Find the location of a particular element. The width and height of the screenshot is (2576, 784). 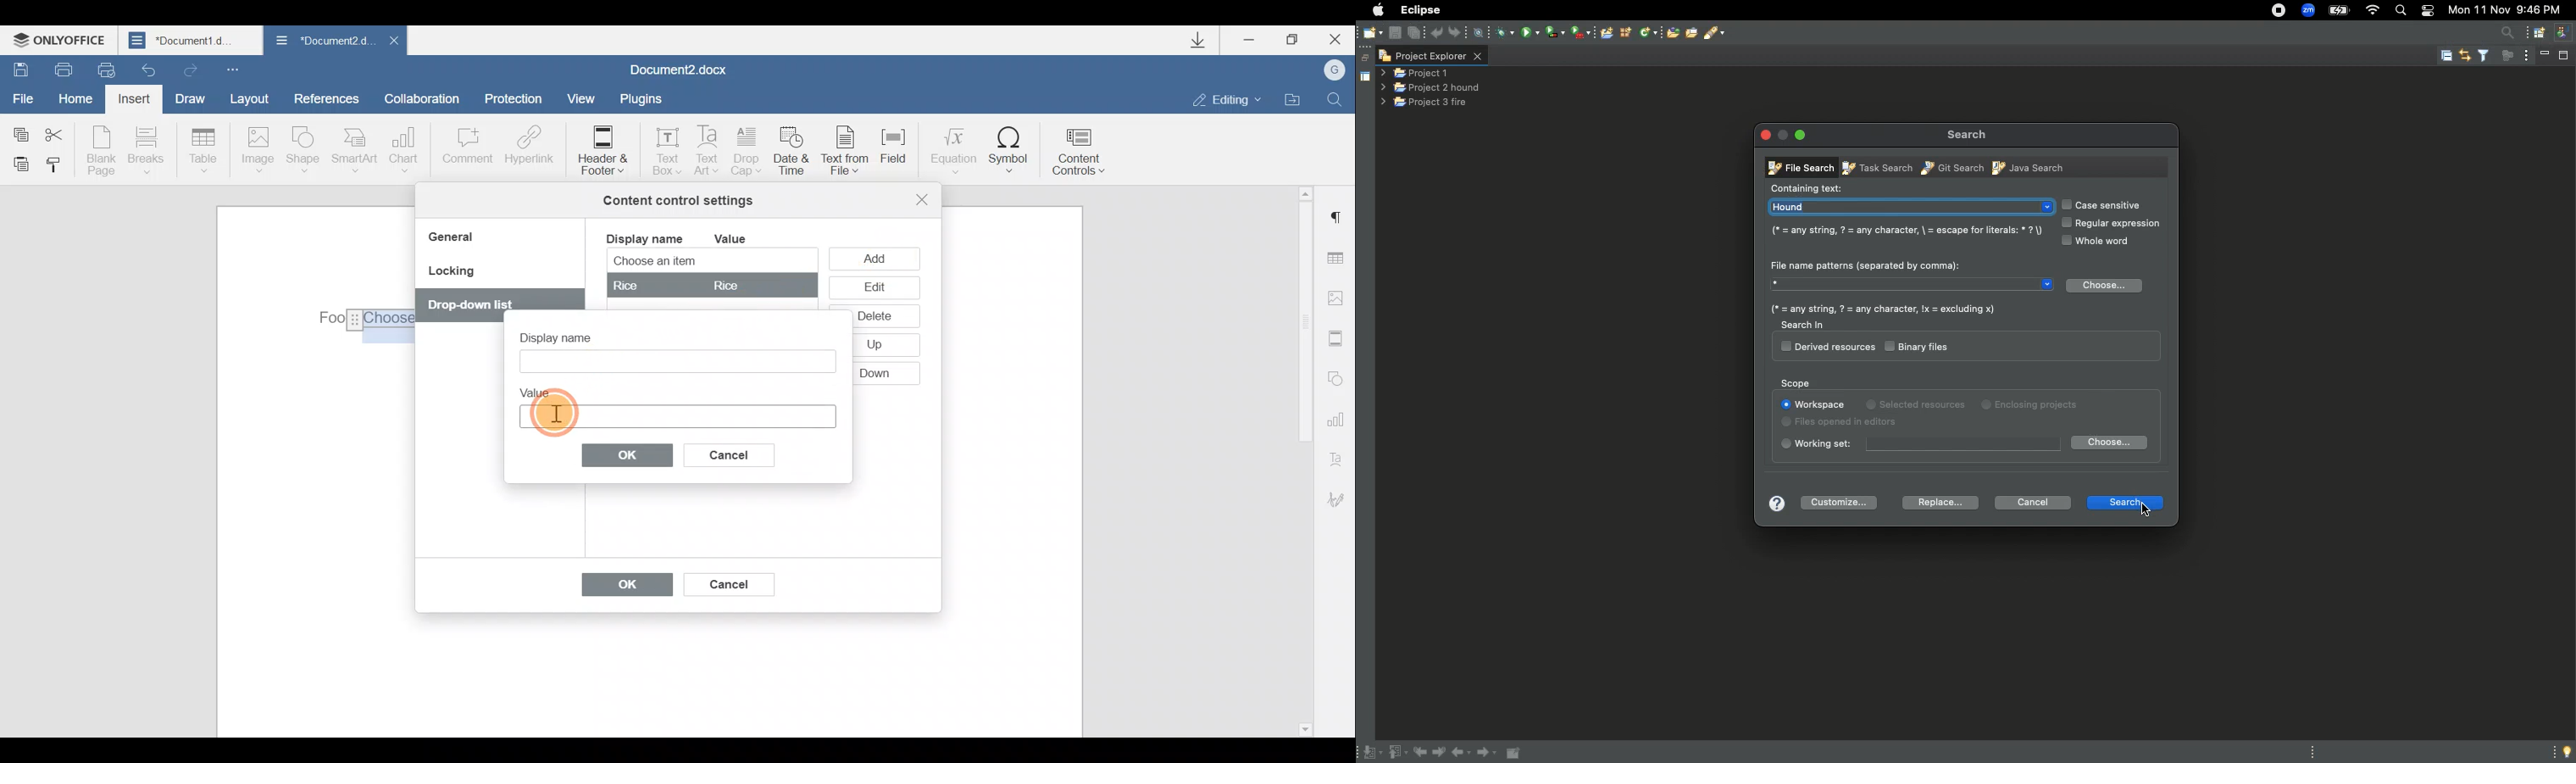

Locking is located at coordinates (451, 276).